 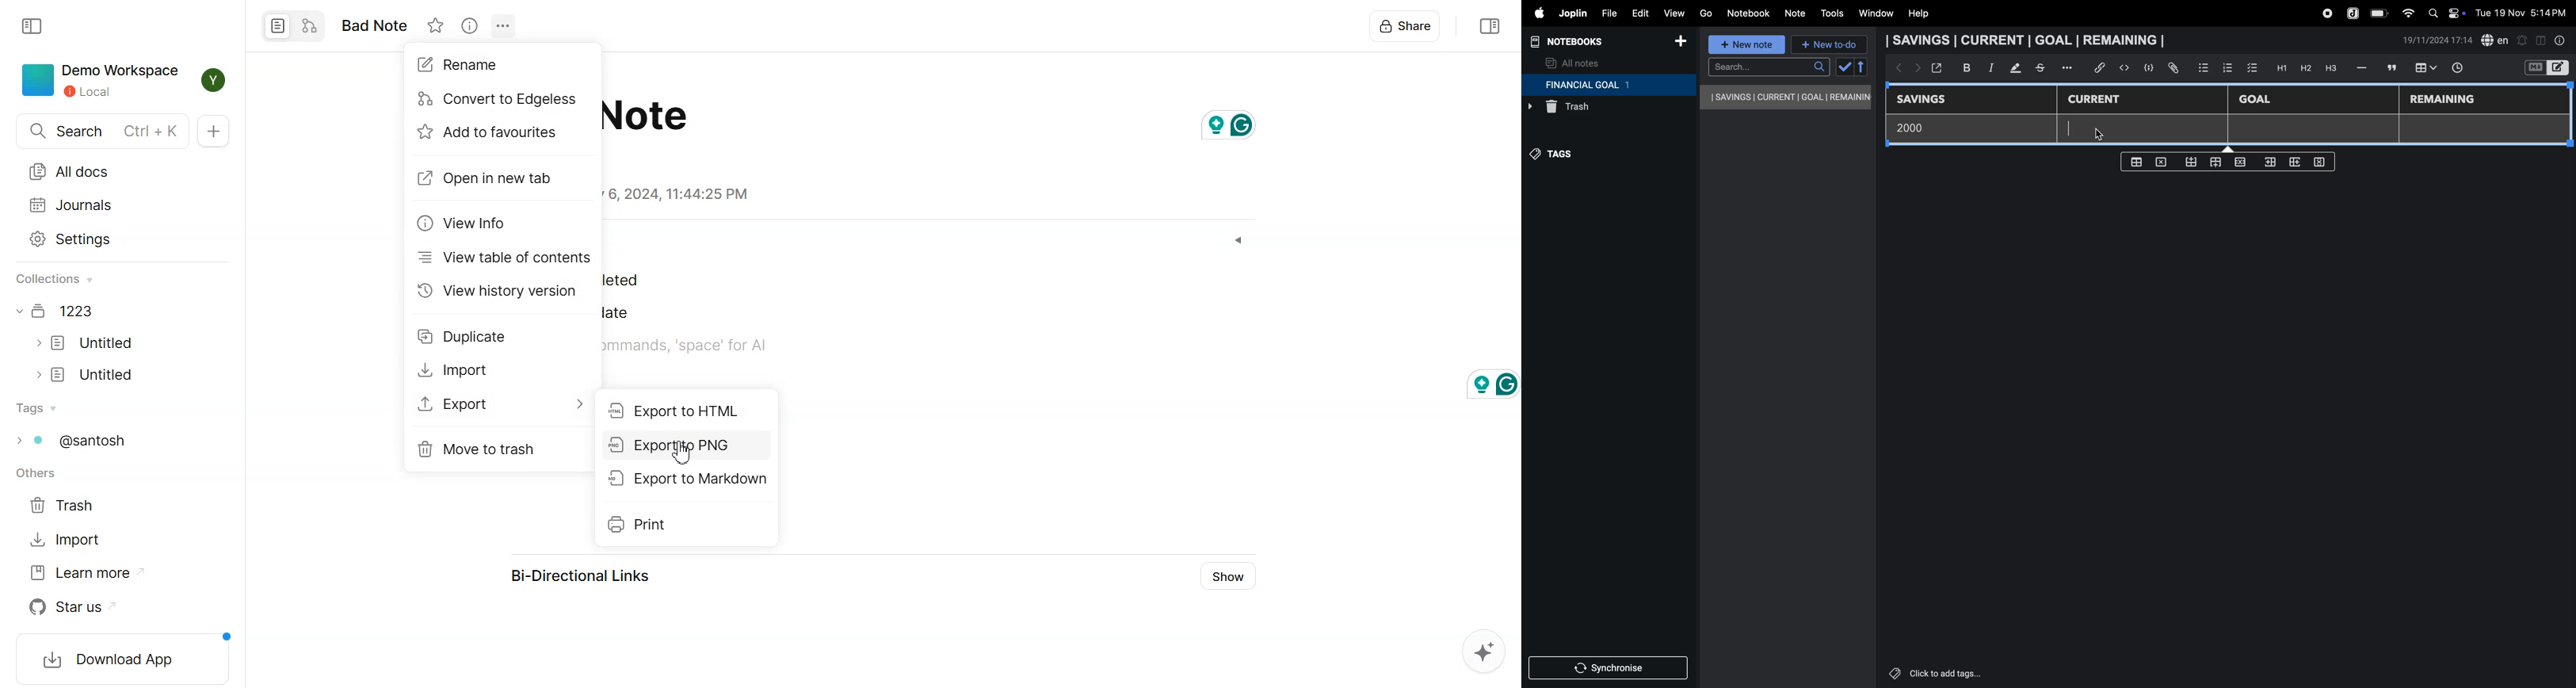 I want to click on reverse sort order, so click(x=1862, y=67).